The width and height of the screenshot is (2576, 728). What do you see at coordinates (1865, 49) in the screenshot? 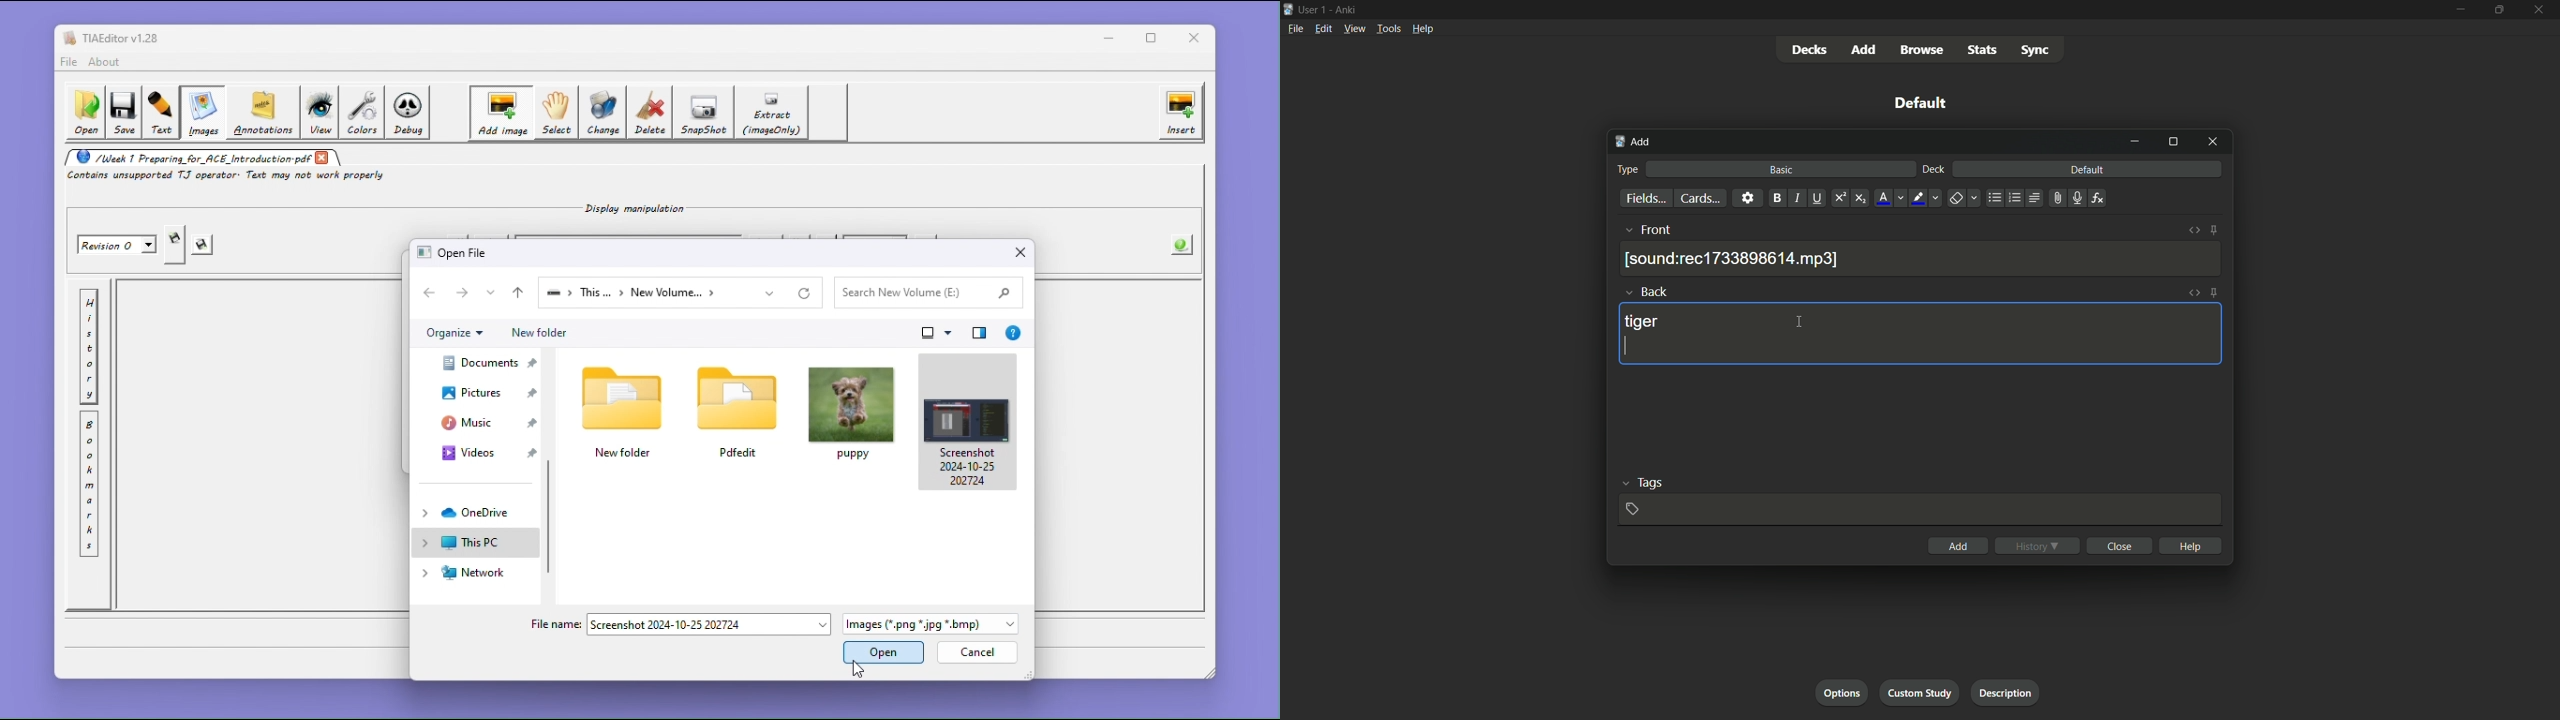
I see `add` at bounding box center [1865, 49].